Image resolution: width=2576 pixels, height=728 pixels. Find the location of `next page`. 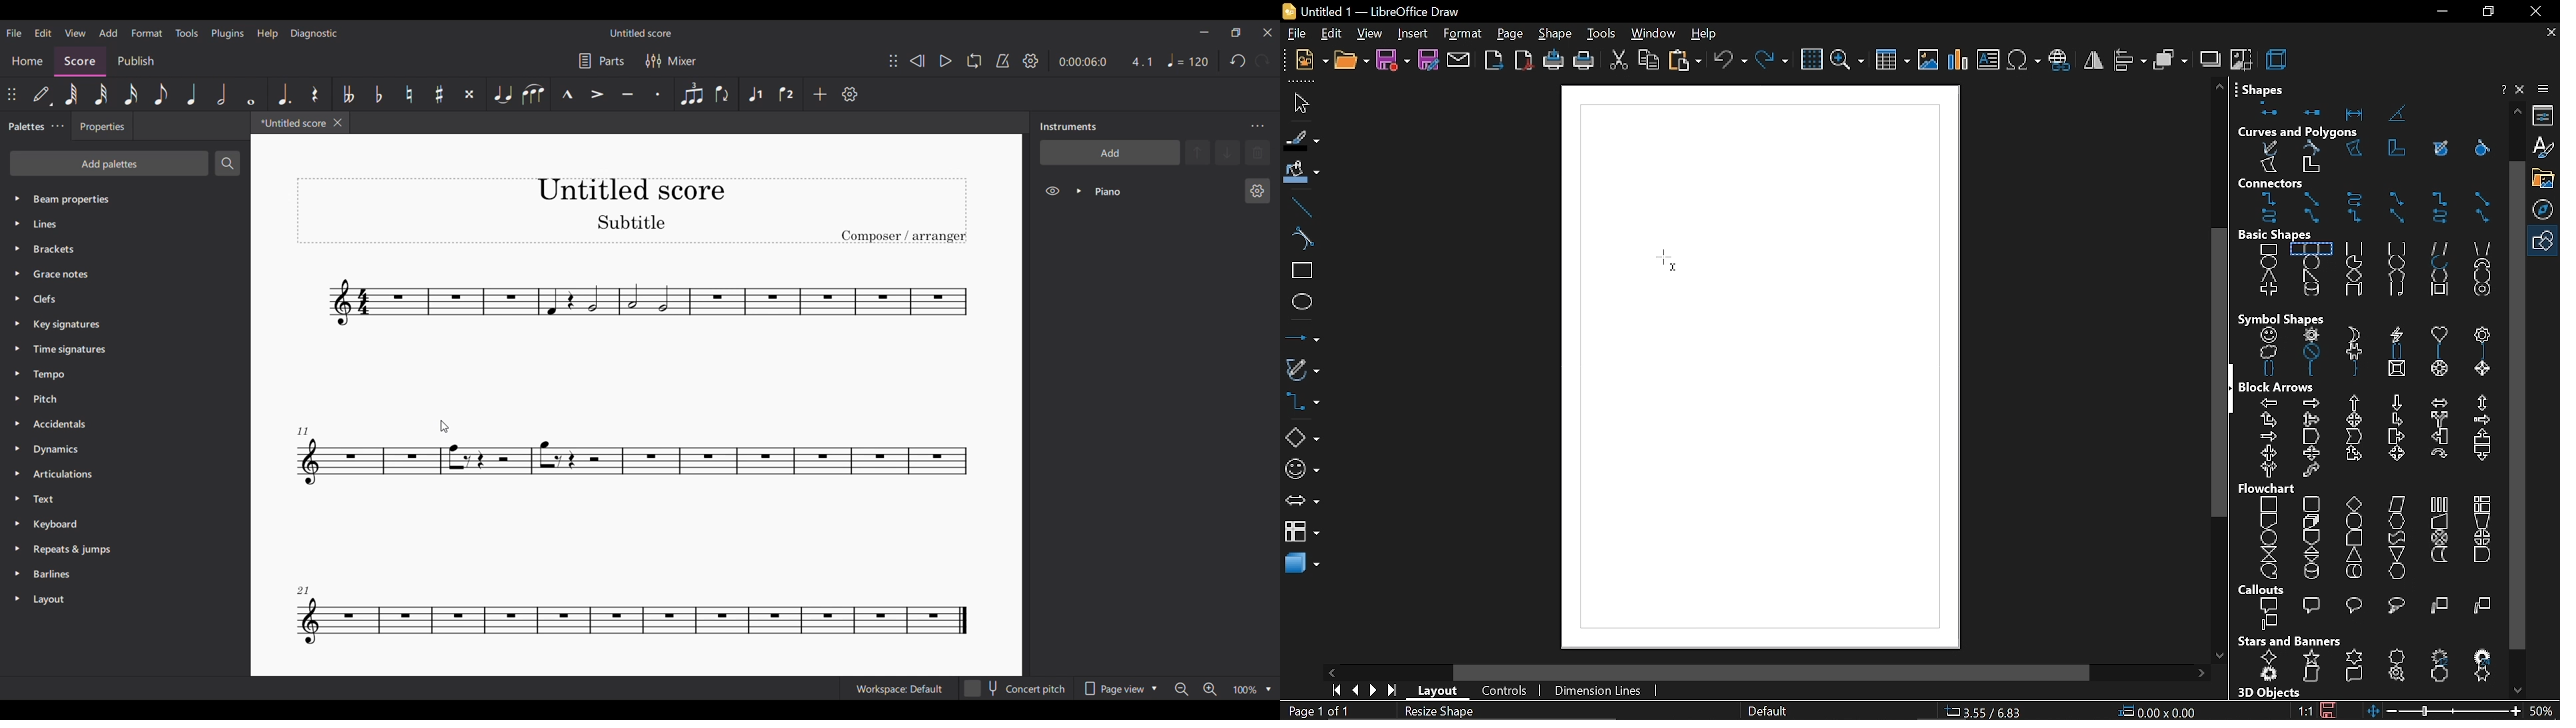

next page is located at coordinates (1373, 691).